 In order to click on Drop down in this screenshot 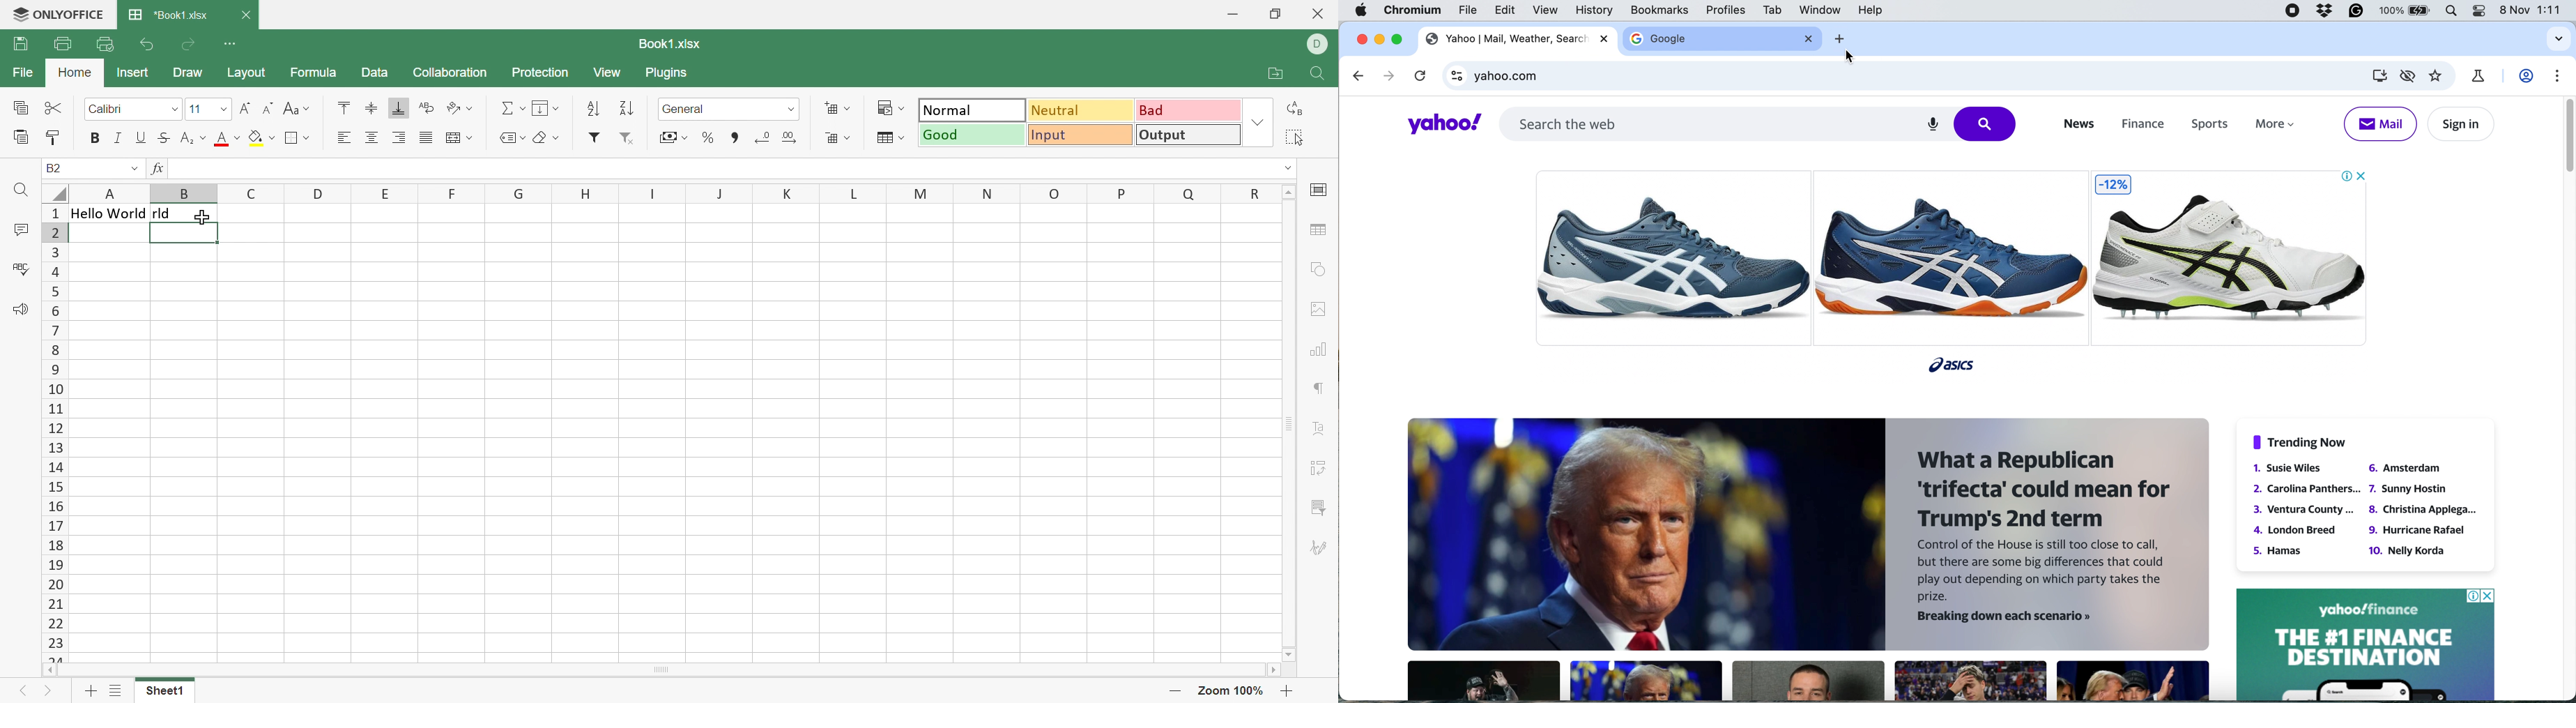, I will do `click(1255, 121)`.